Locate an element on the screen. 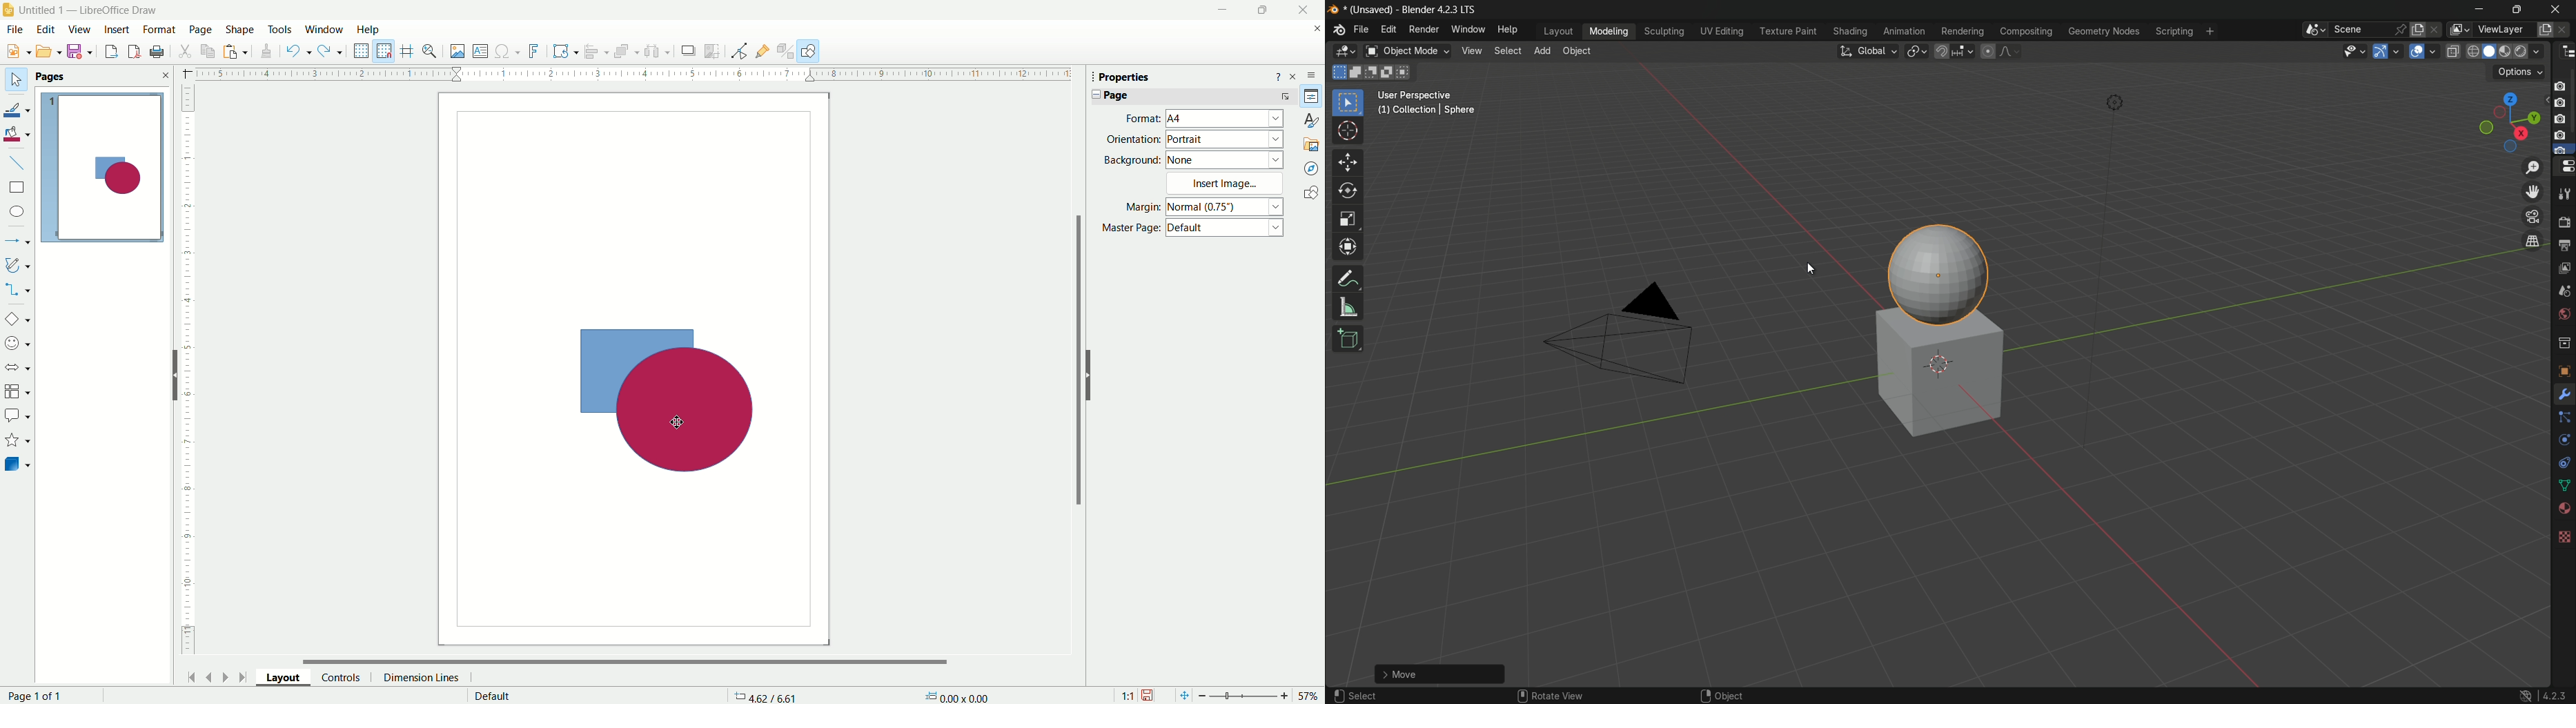 This screenshot has width=2576, height=728. help menu is located at coordinates (1507, 29).